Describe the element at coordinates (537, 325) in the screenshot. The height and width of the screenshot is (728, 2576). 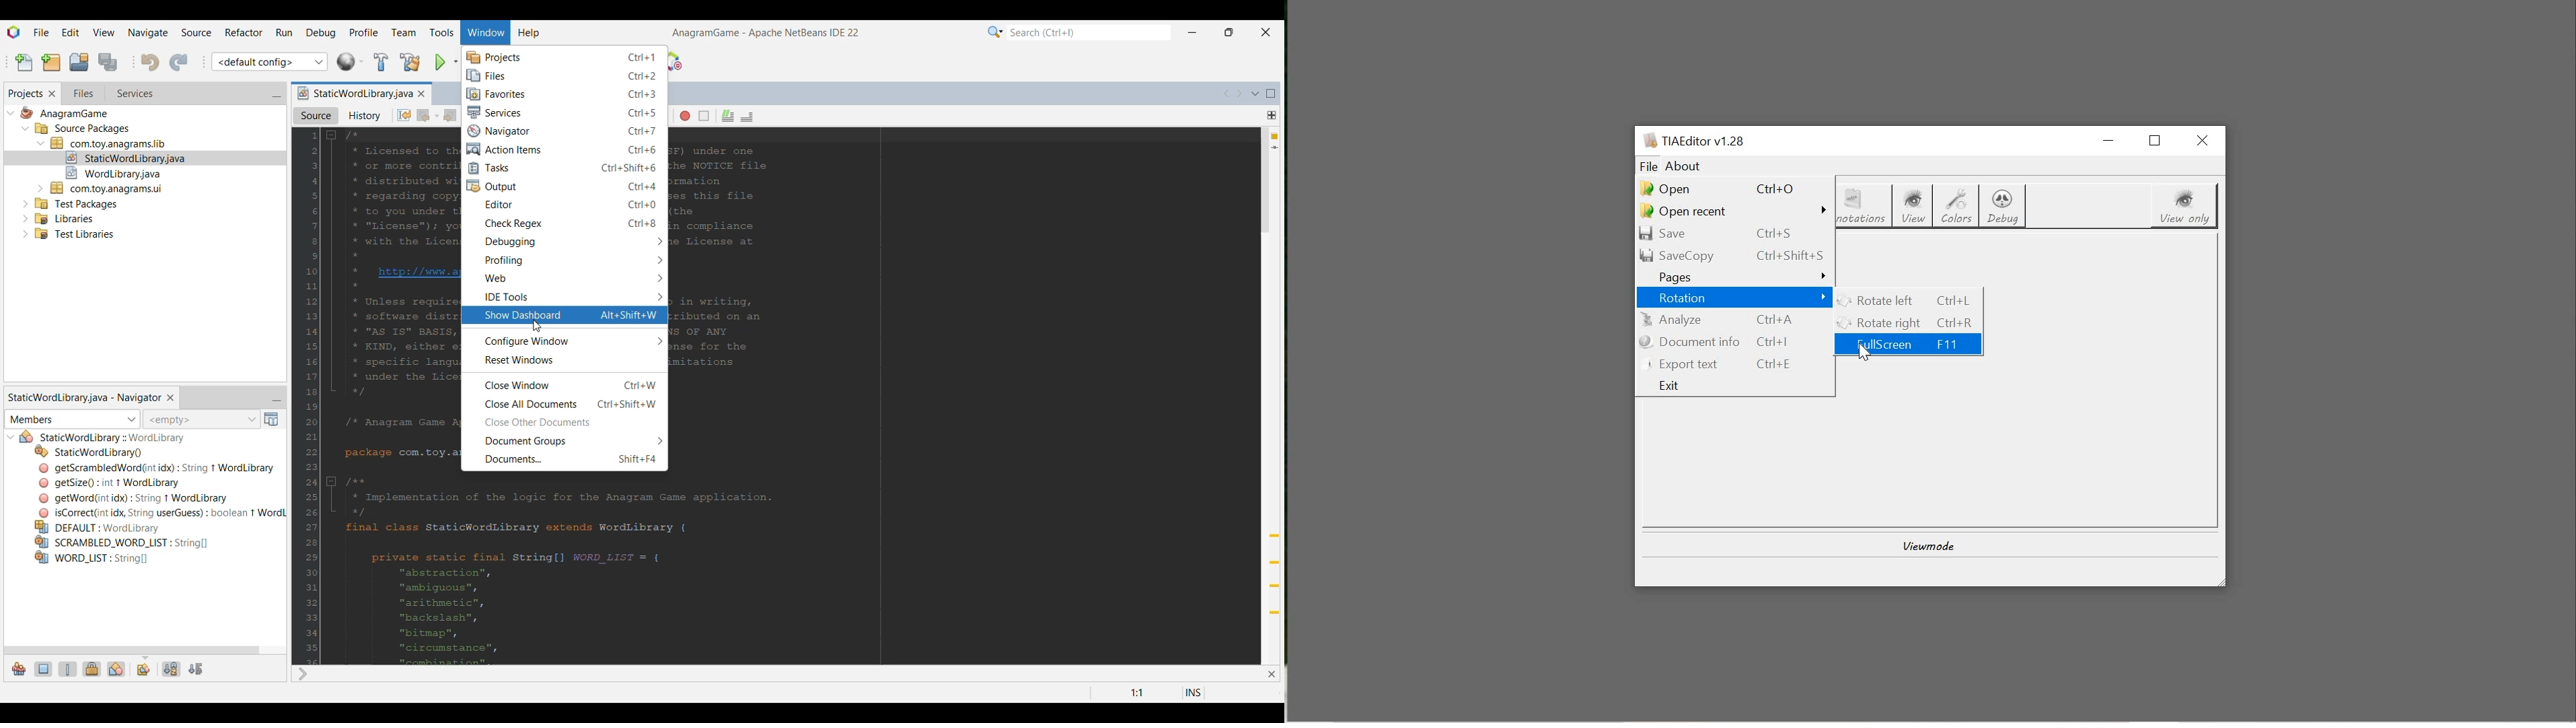
I see `cursor` at that location.